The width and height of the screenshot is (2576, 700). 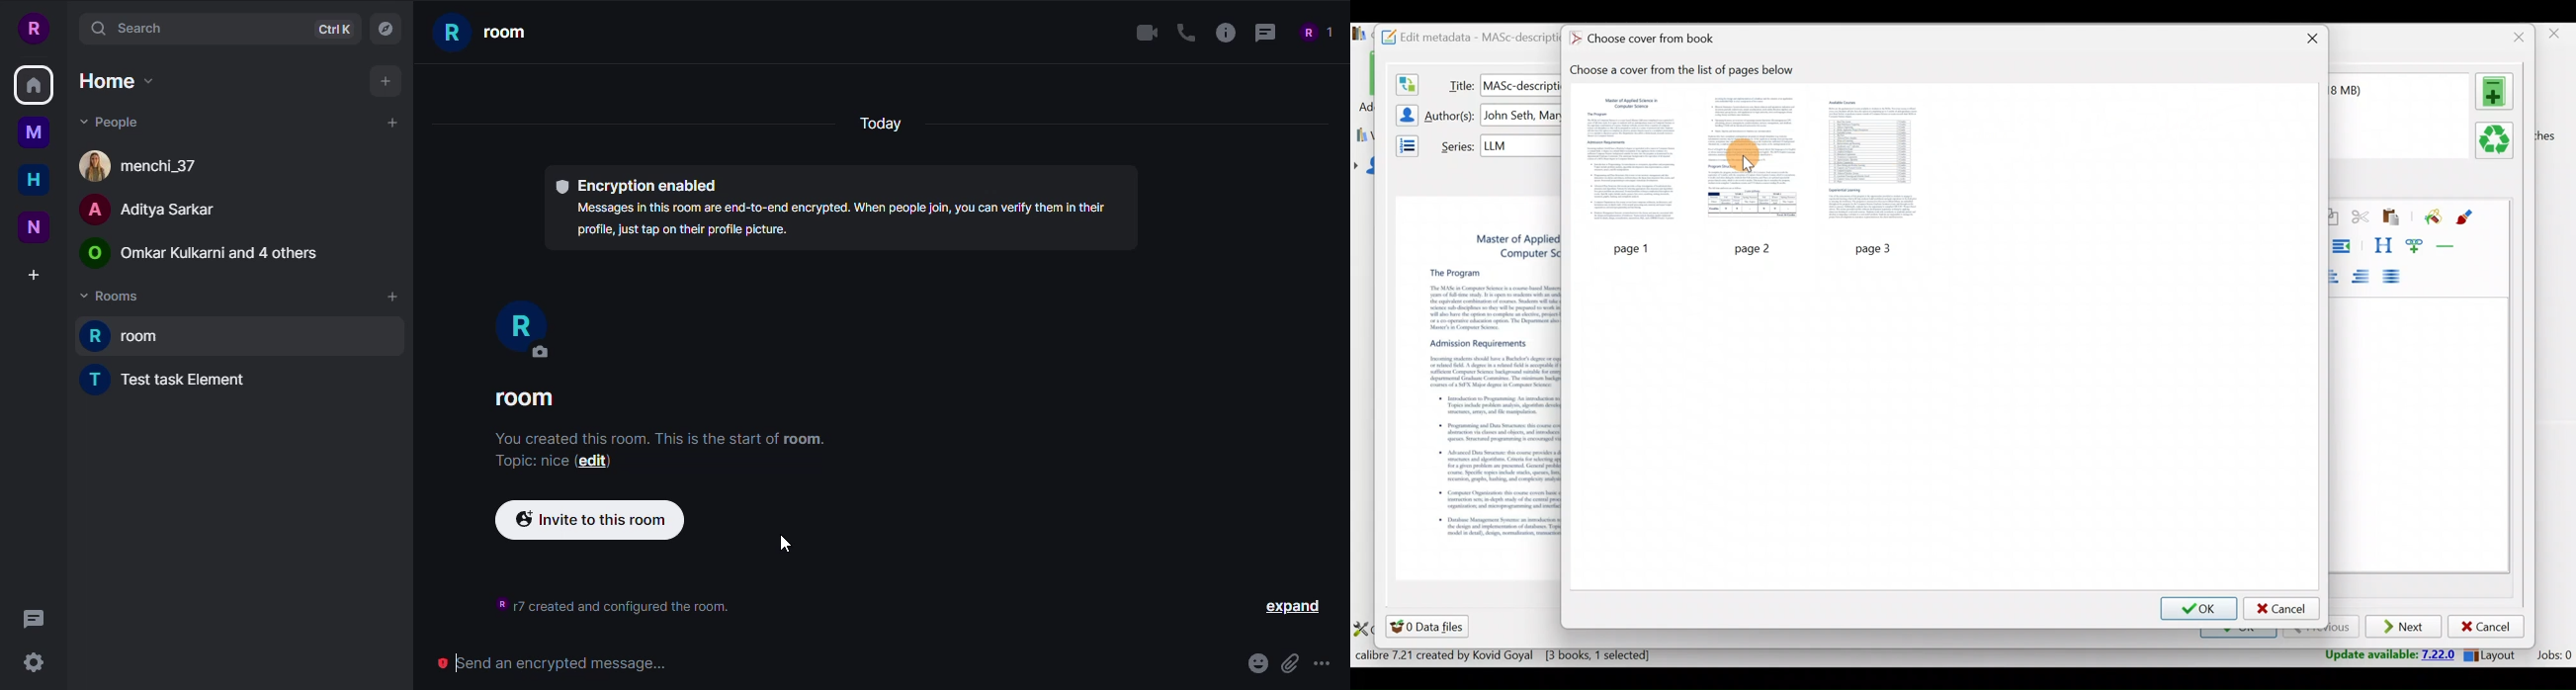 I want to click on info, so click(x=843, y=219).